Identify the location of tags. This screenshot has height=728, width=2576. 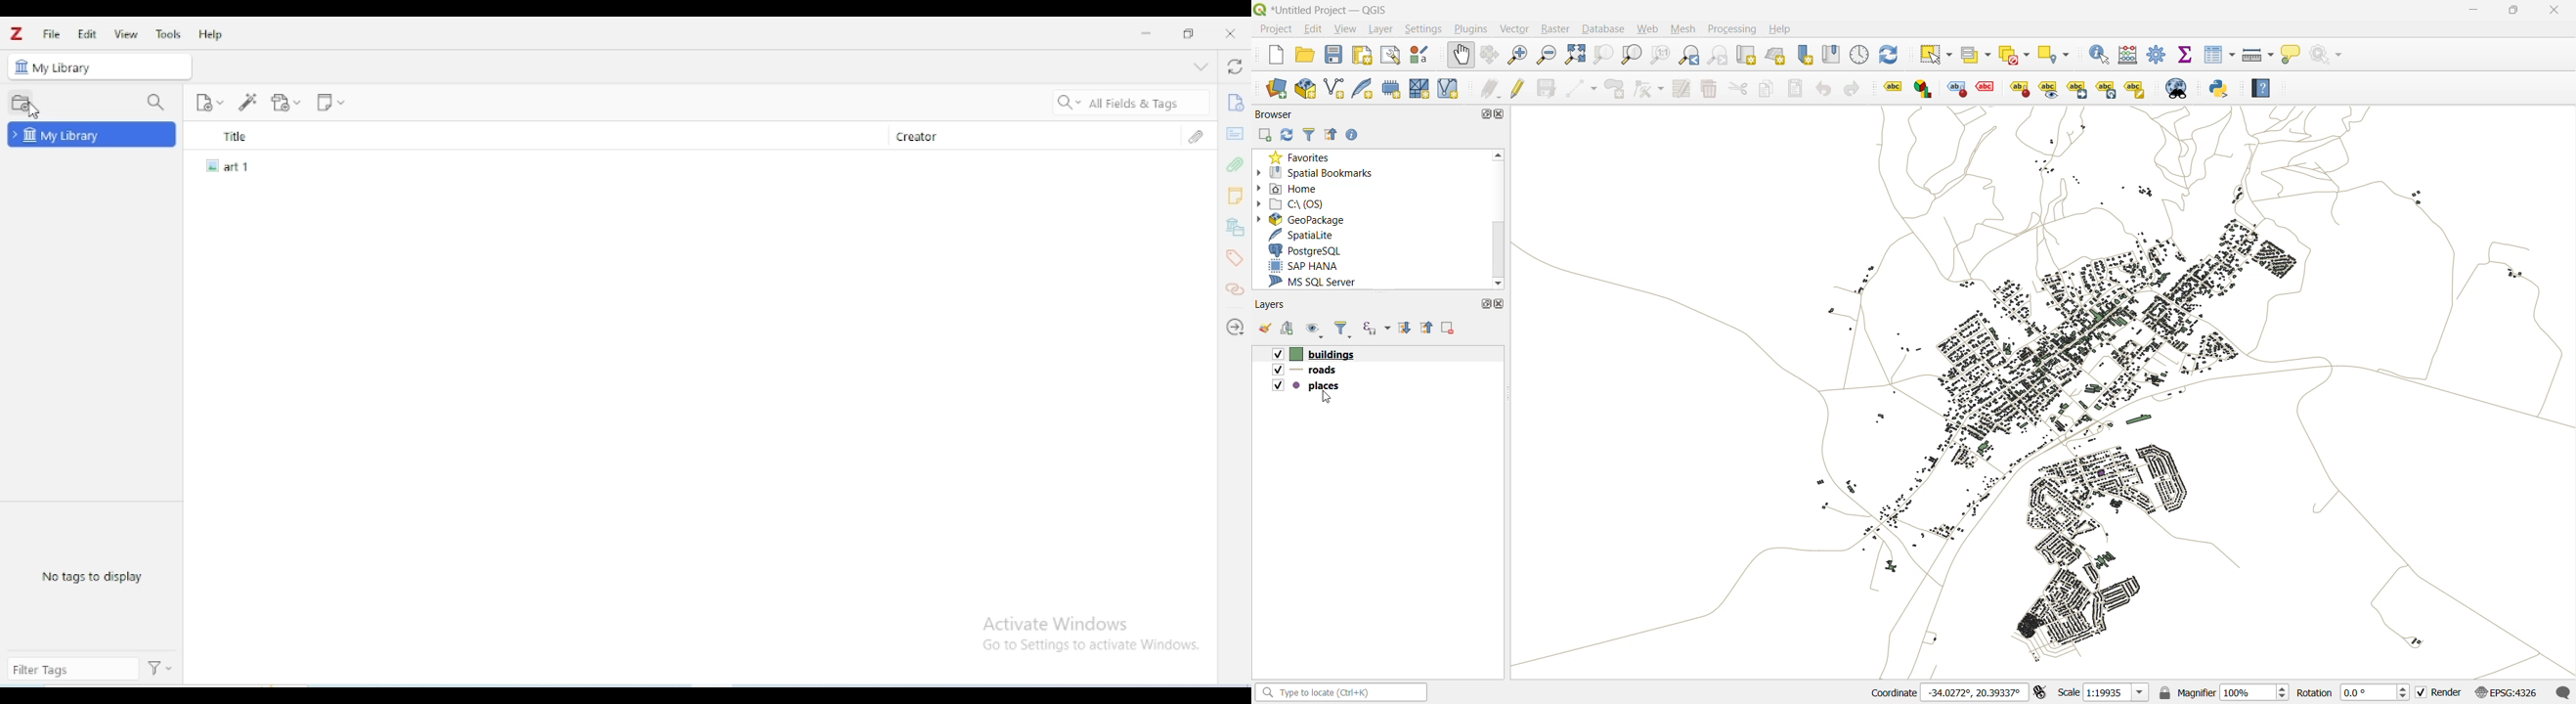
(1235, 258).